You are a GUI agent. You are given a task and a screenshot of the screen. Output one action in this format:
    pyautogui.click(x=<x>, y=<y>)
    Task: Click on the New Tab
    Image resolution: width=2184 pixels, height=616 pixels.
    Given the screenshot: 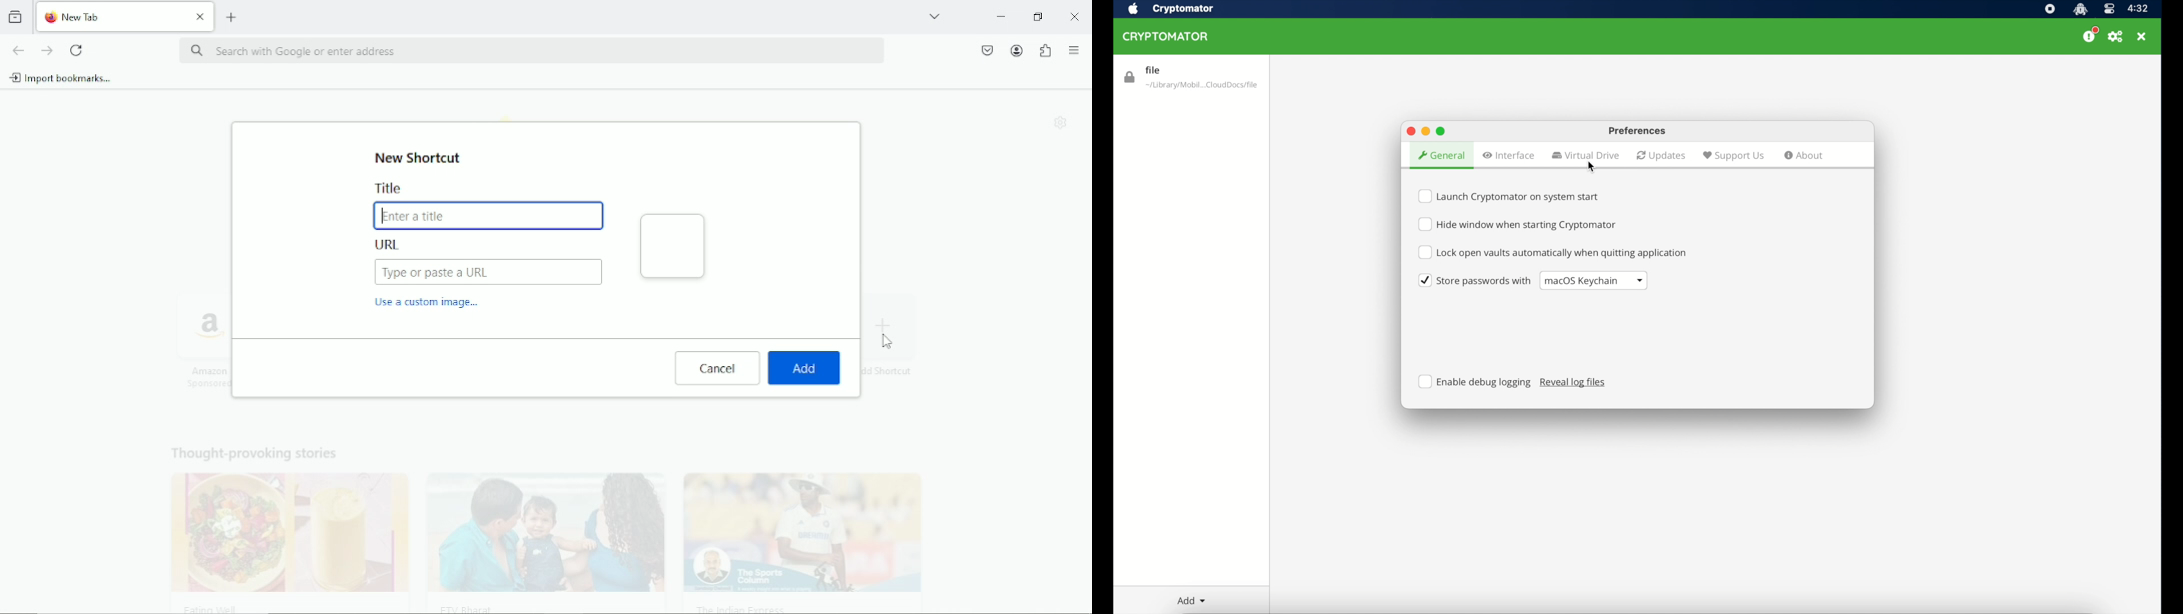 What is the action you would take?
    pyautogui.click(x=110, y=17)
    